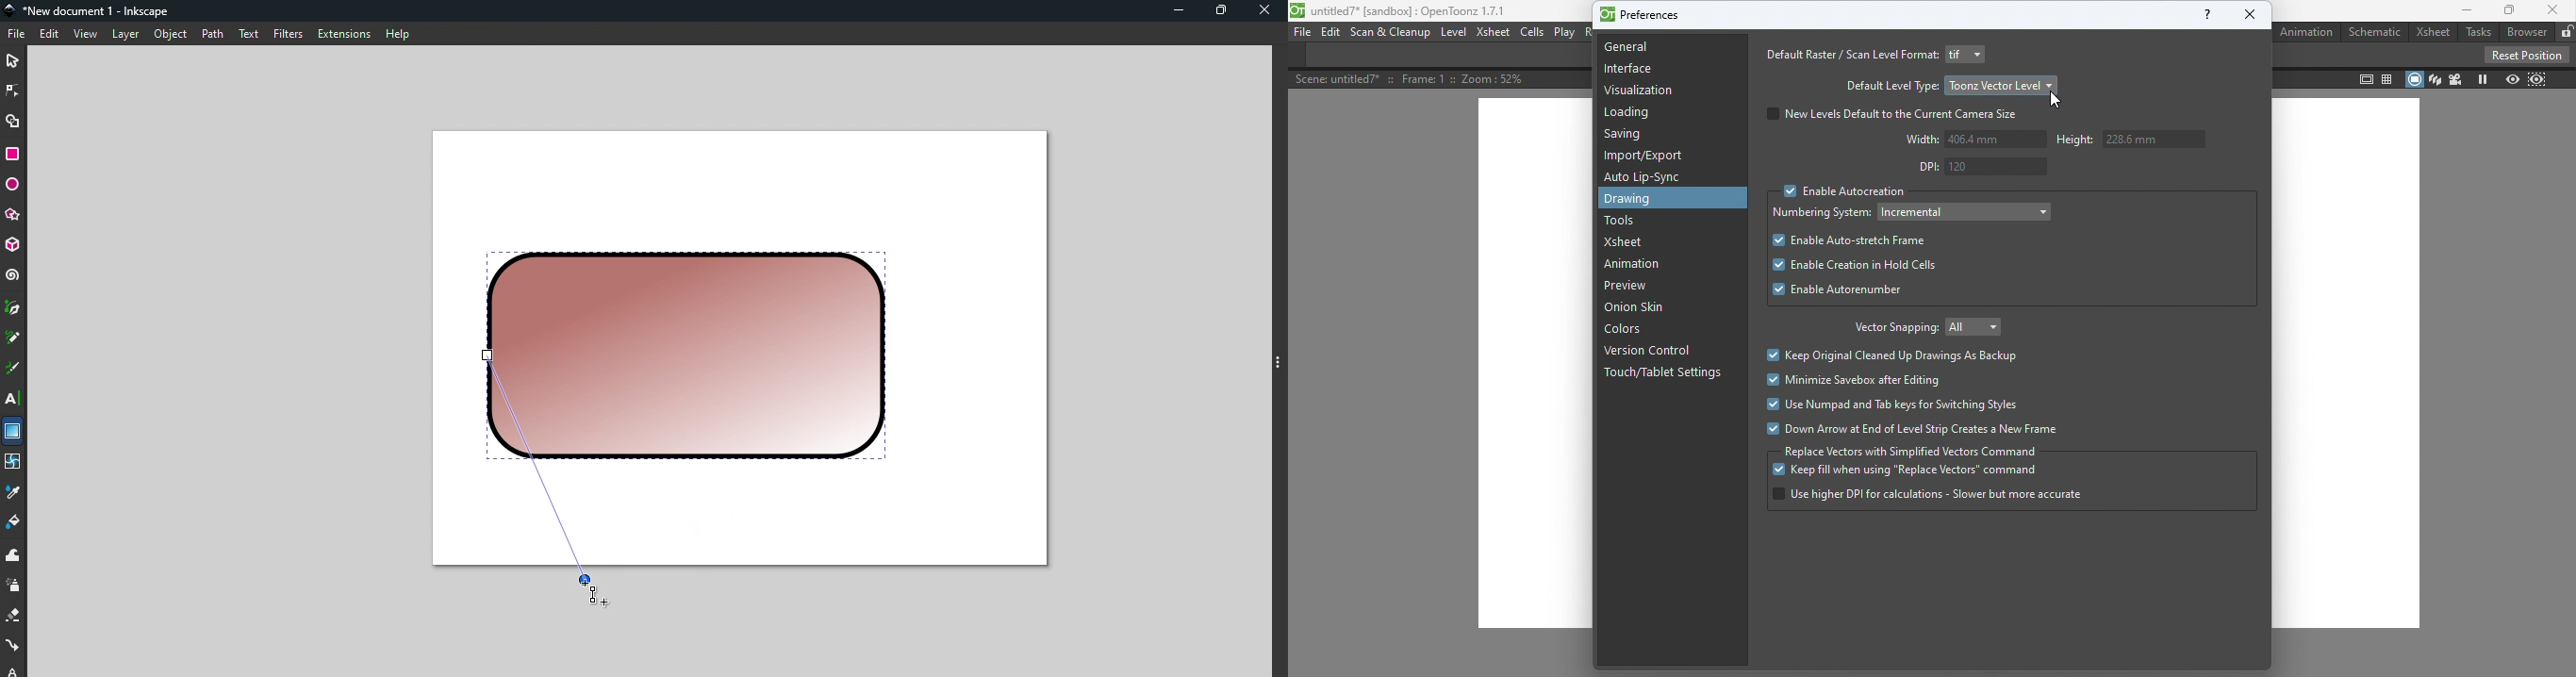 This screenshot has width=2576, height=700. Describe the element at coordinates (88, 35) in the screenshot. I see `View` at that location.